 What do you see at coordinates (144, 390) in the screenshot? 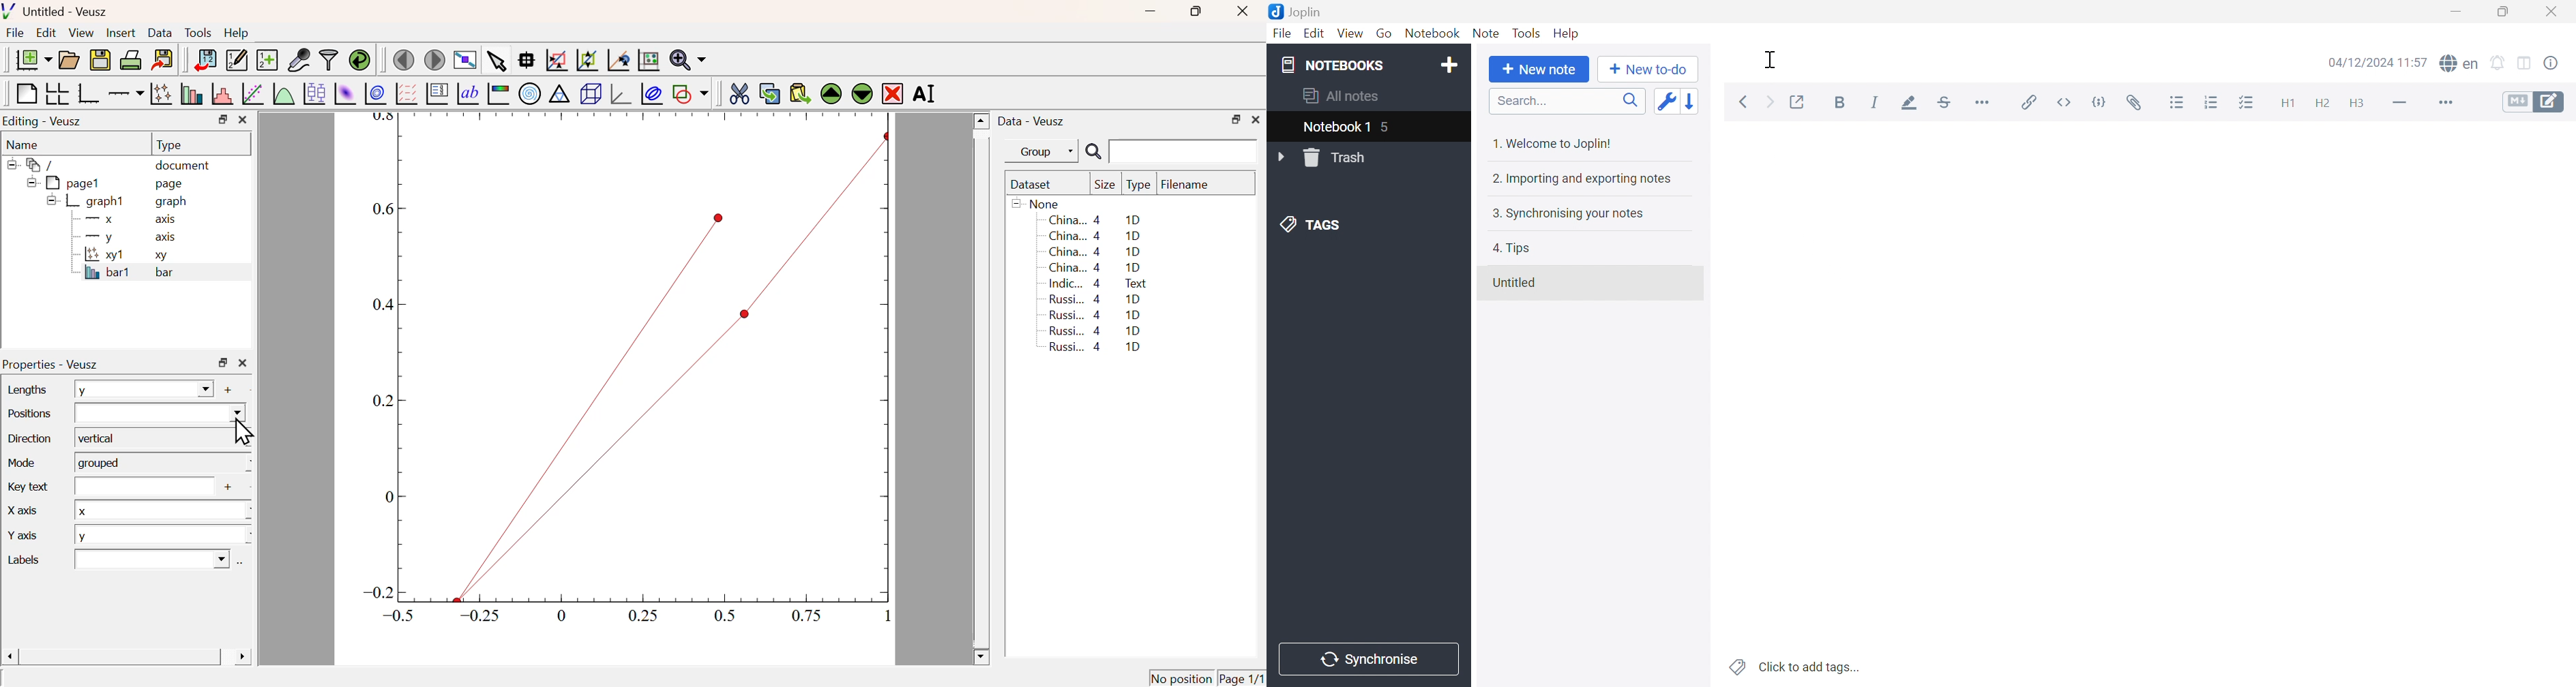
I see `y` at bounding box center [144, 390].